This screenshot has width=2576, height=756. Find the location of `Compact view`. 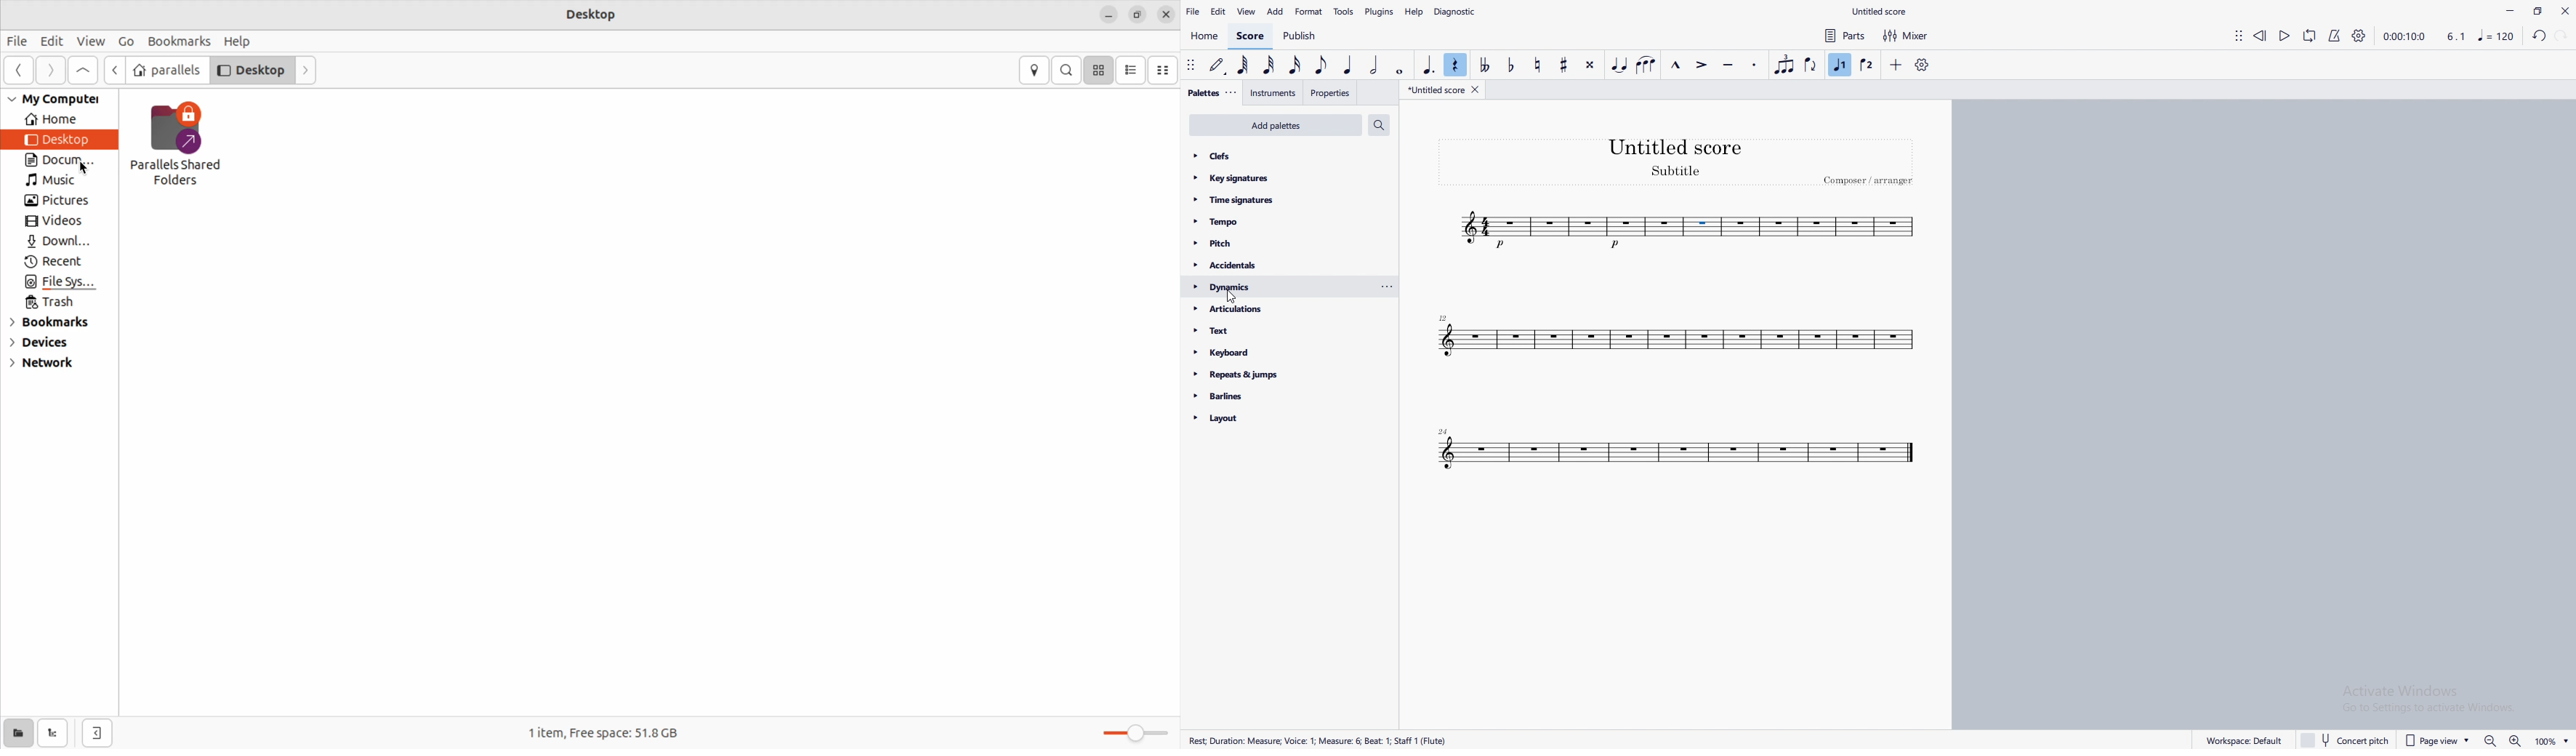

Compact view is located at coordinates (1165, 70).